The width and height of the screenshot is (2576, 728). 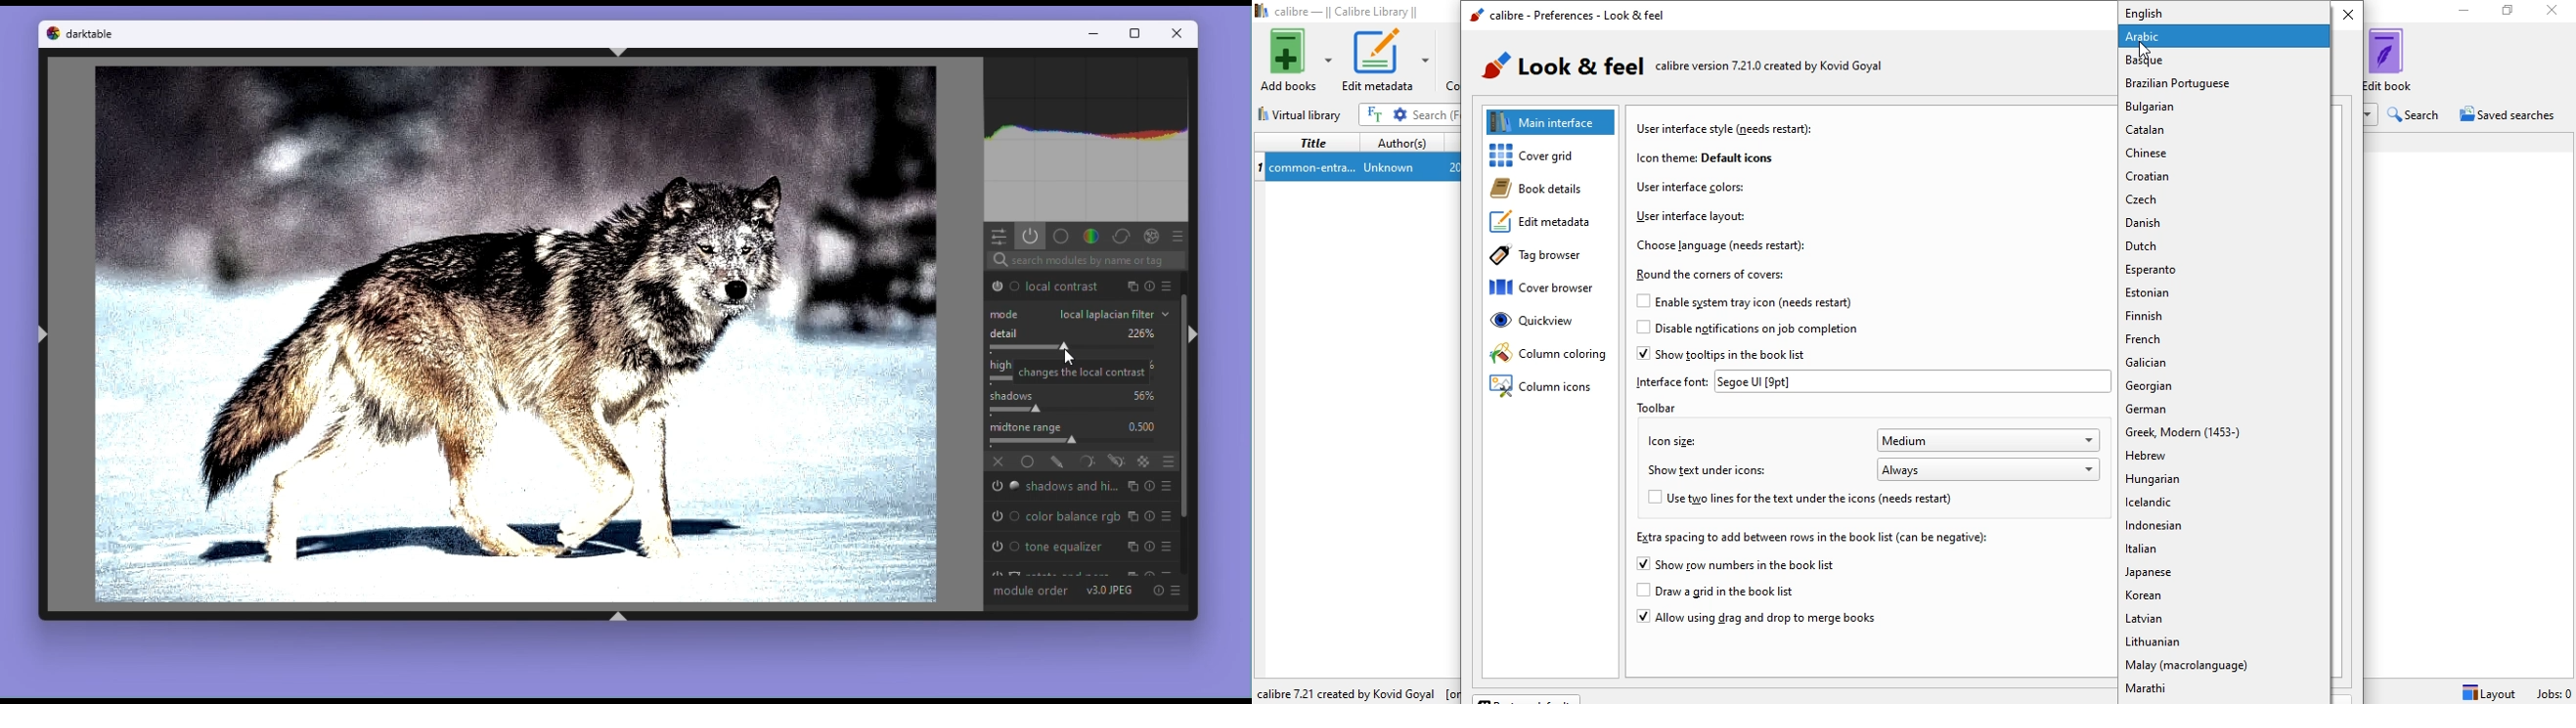 What do you see at coordinates (93, 36) in the screenshot?
I see `darktable` at bounding box center [93, 36].